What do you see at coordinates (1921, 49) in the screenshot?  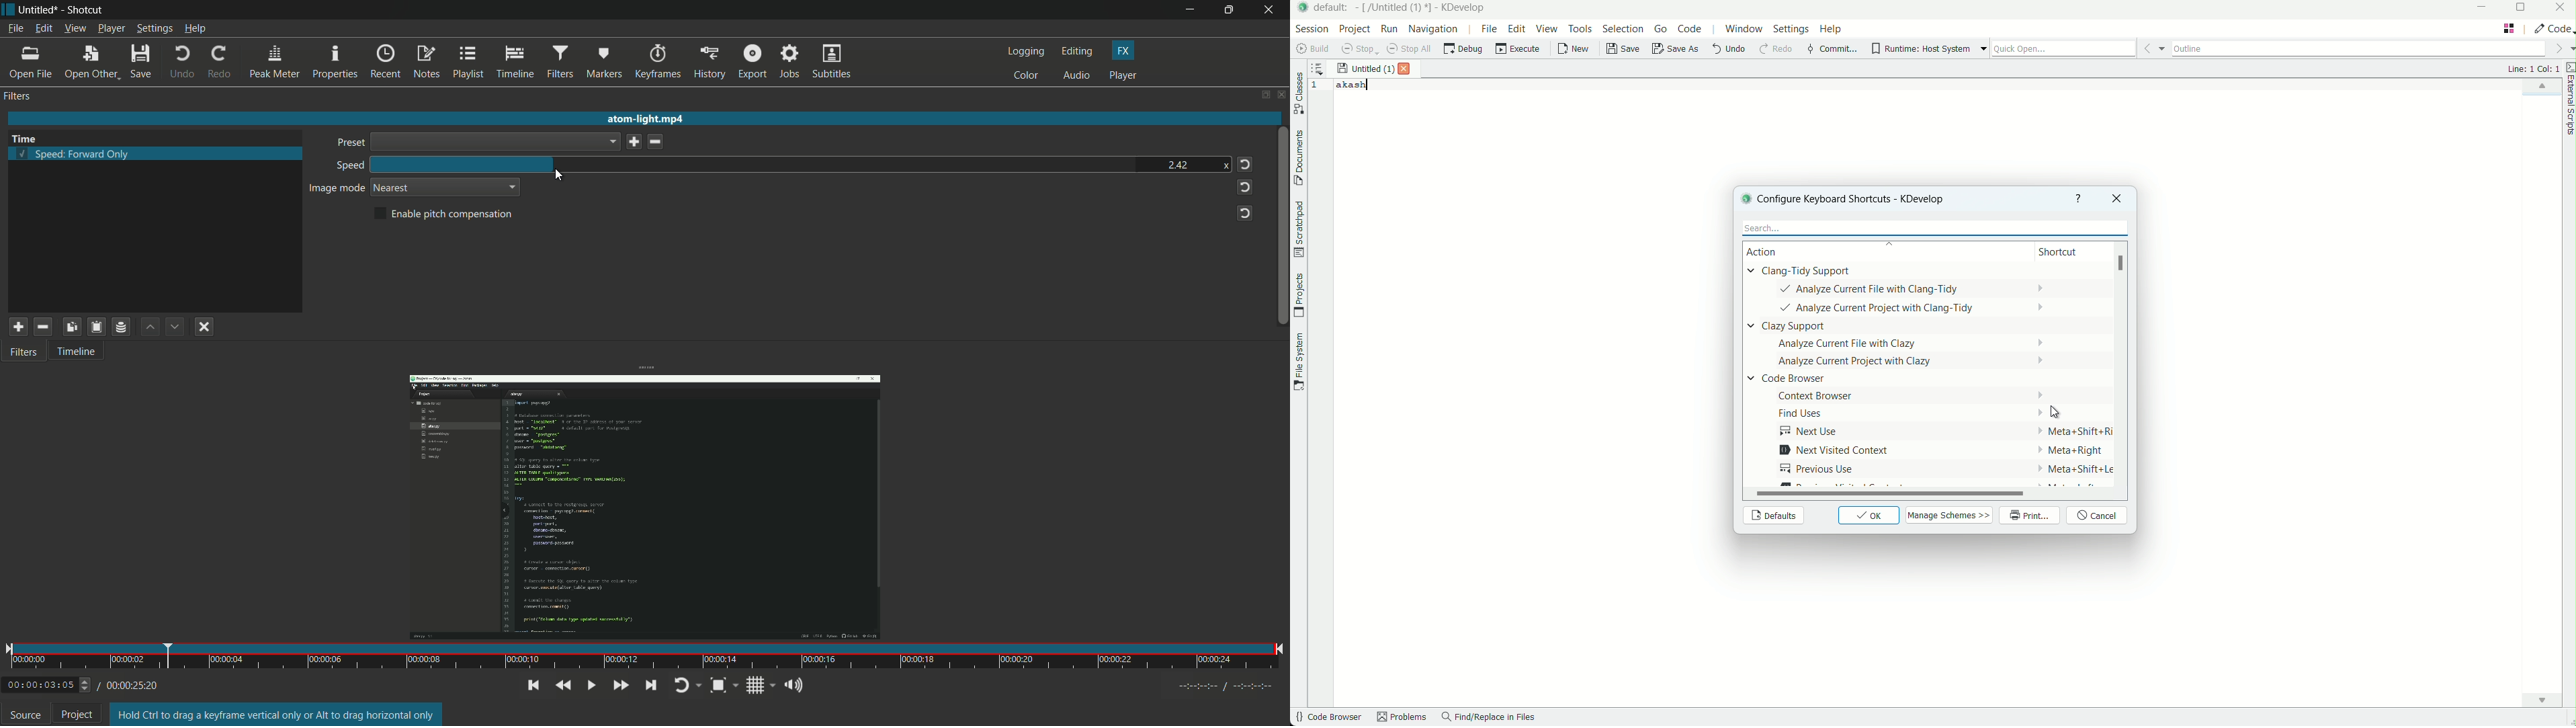 I see `runtime host system` at bounding box center [1921, 49].